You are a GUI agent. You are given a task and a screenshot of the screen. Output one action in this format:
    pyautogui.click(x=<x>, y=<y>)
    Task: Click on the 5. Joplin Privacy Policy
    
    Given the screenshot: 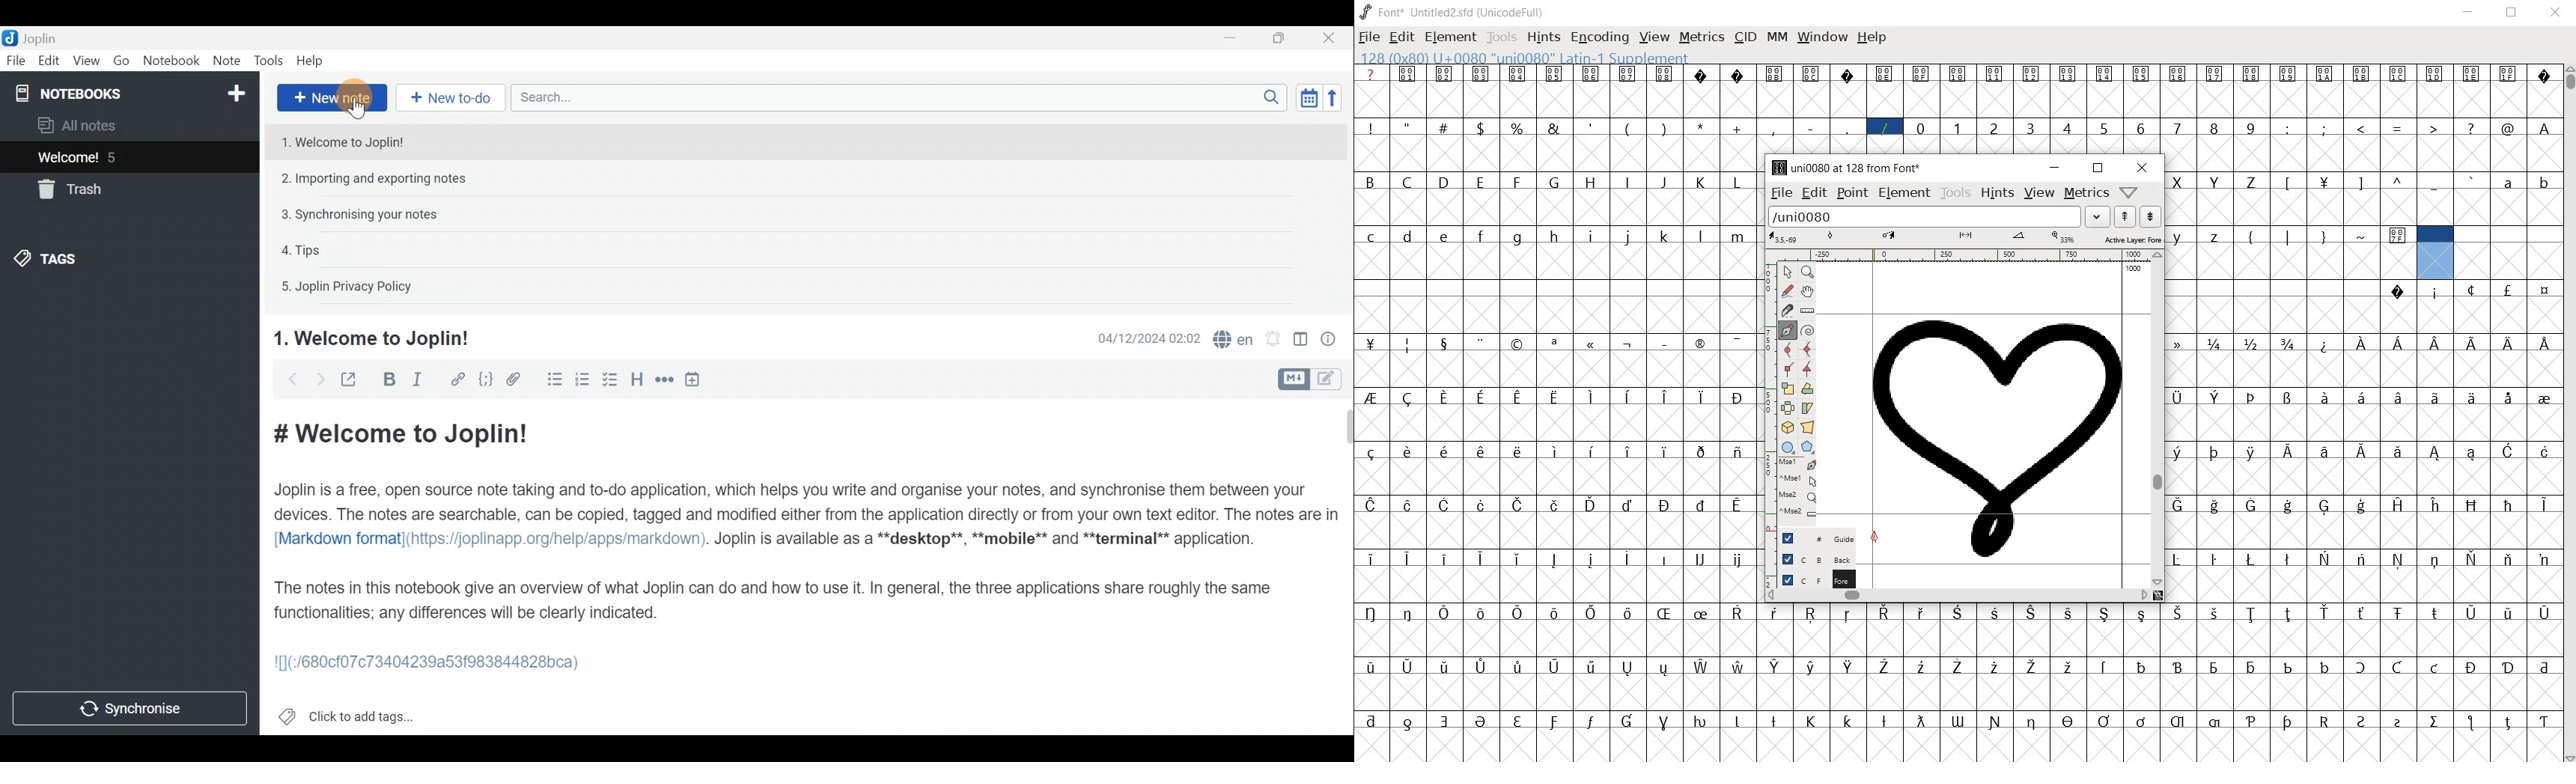 What is the action you would take?
    pyautogui.click(x=349, y=285)
    